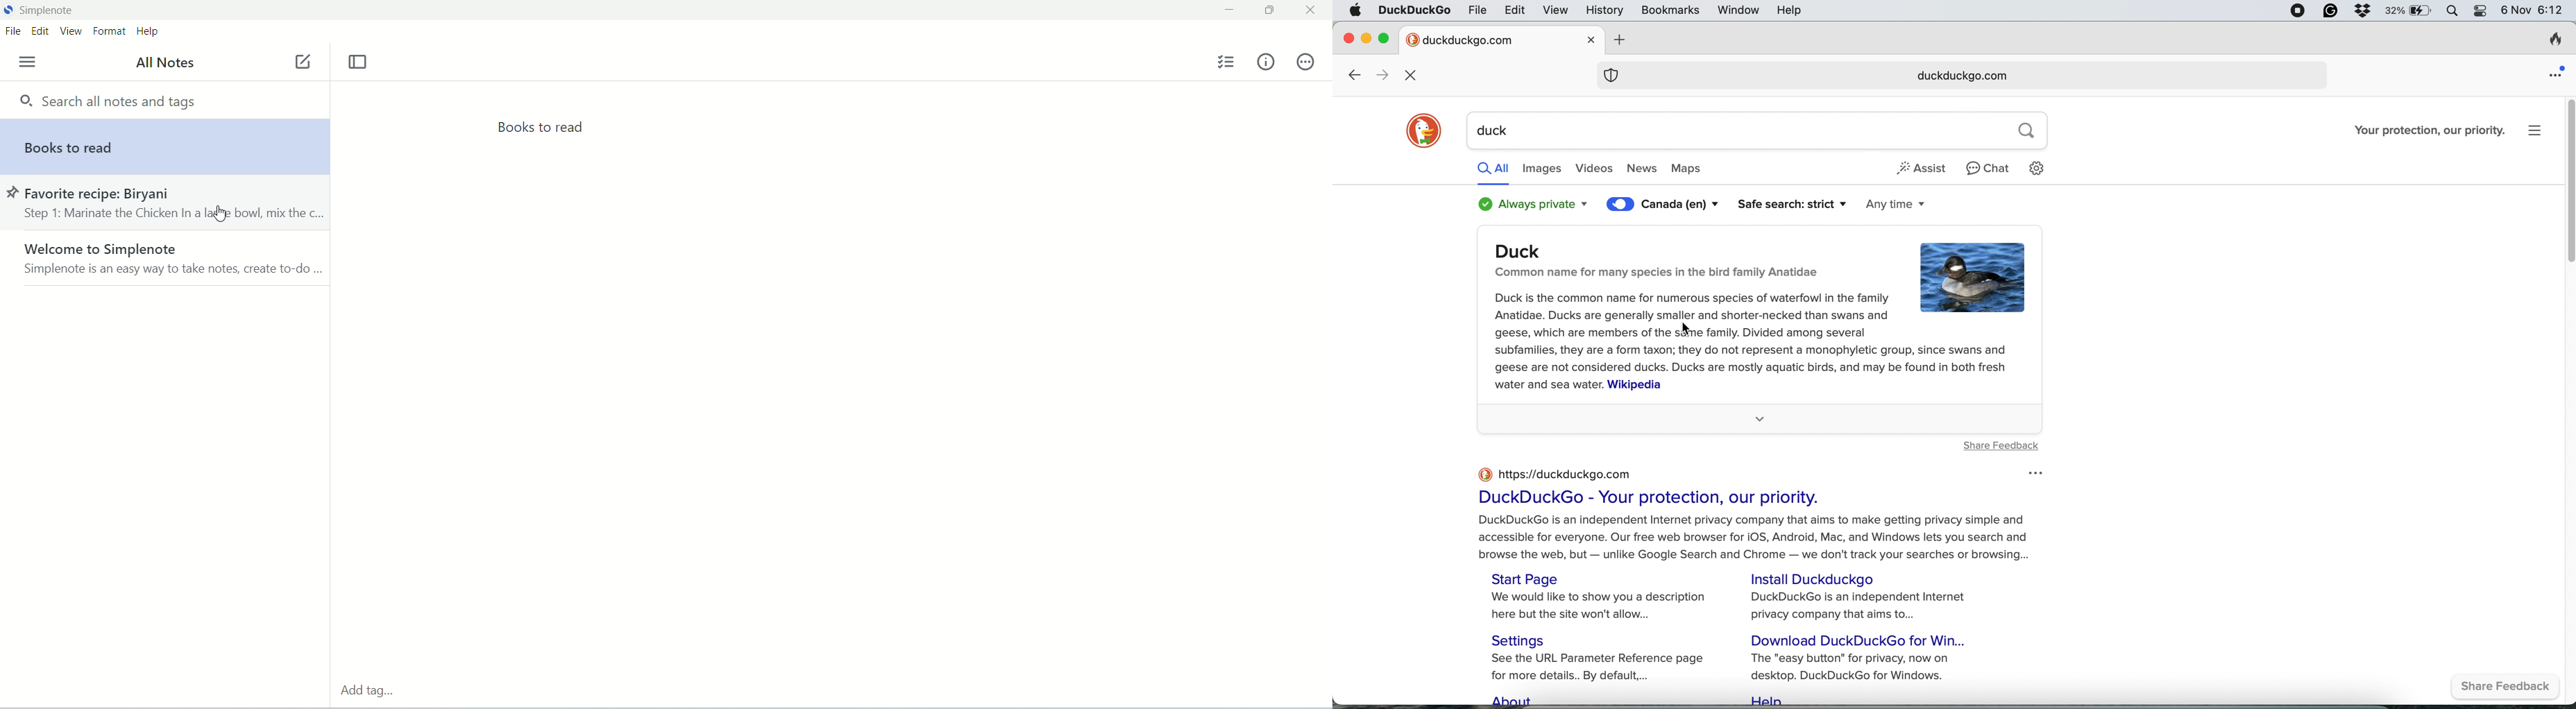 The image size is (2576, 728). I want to click on options, so click(2033, 473).